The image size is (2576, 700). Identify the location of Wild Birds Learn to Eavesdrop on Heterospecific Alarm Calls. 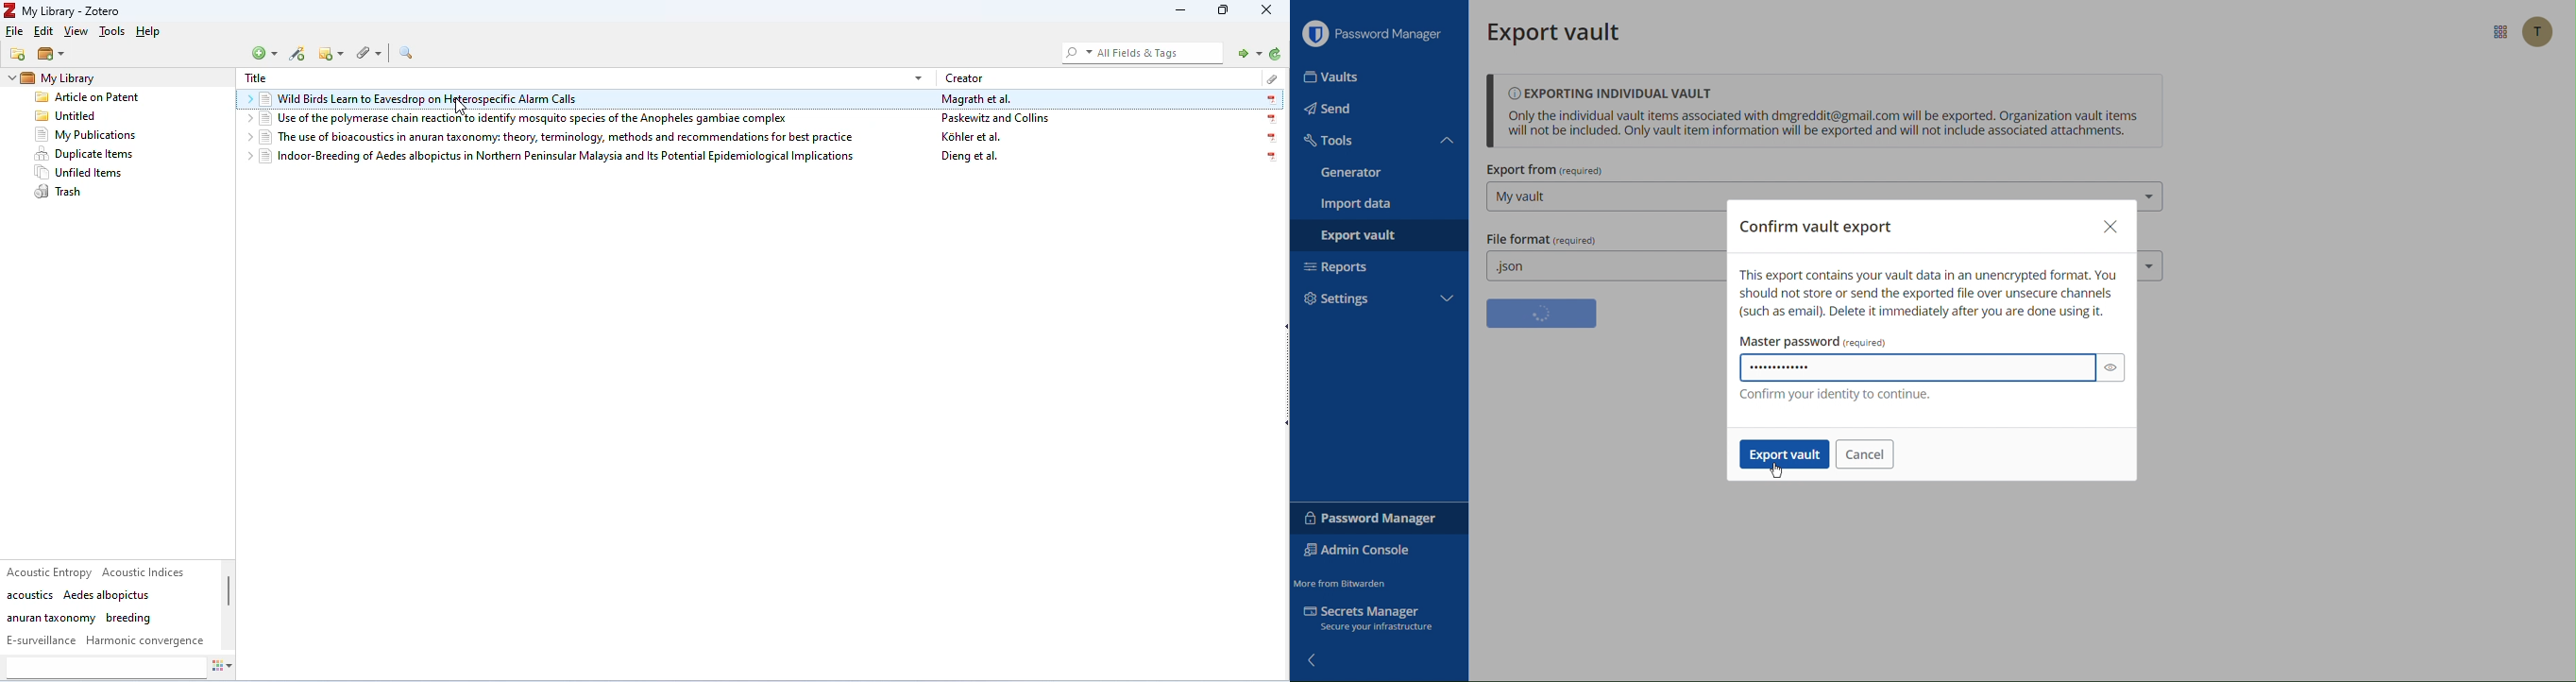
(596, 101).